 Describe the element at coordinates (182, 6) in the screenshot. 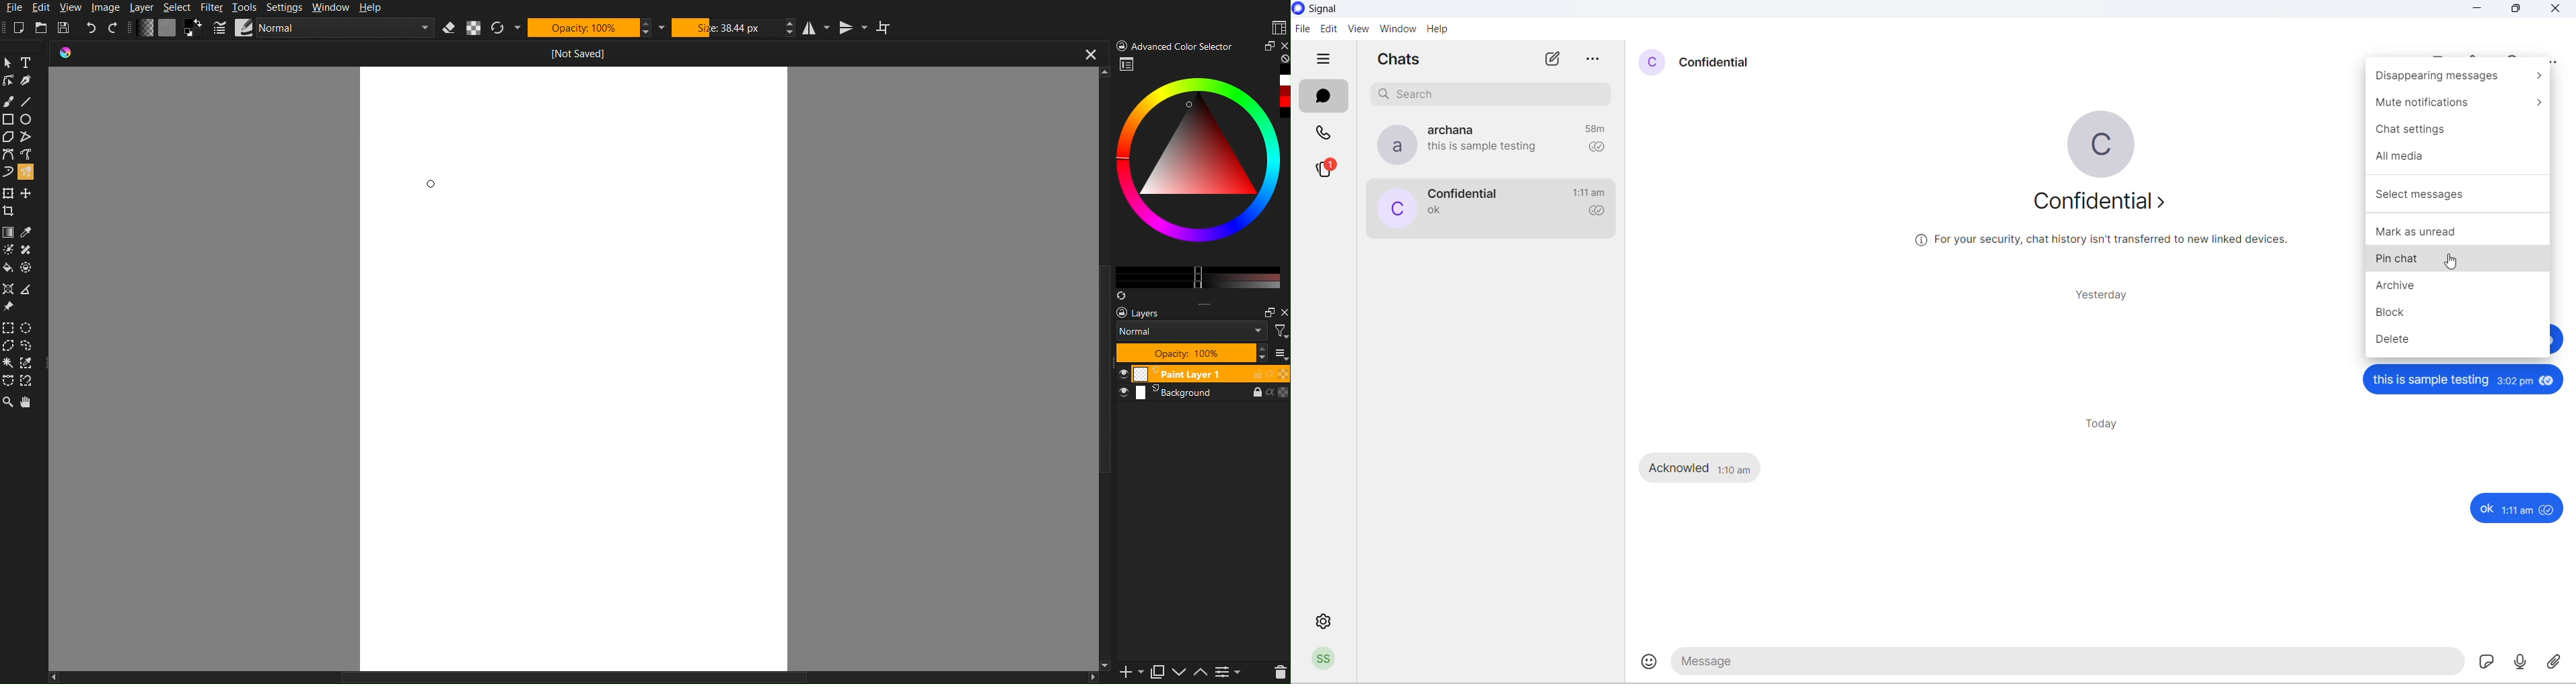

I see `Select` at that location.